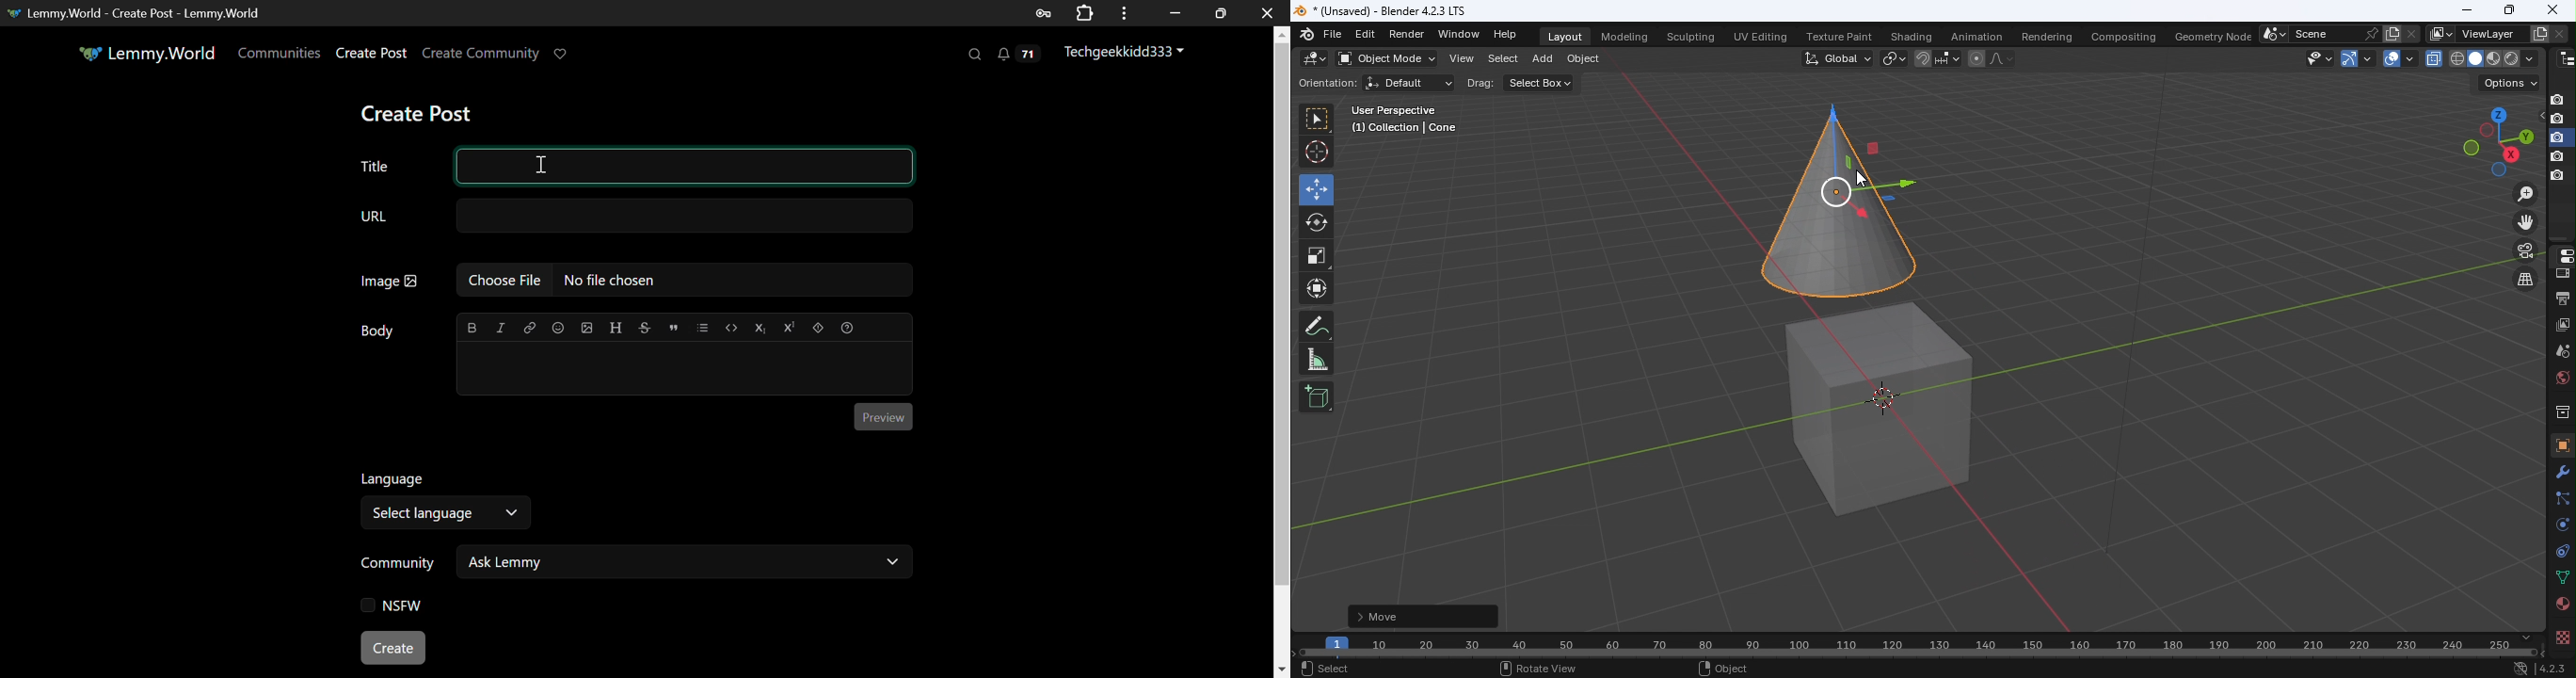 This screenshot has height=700, width=2576. I want to click on Selectability and visibility, so click(2321, 57).